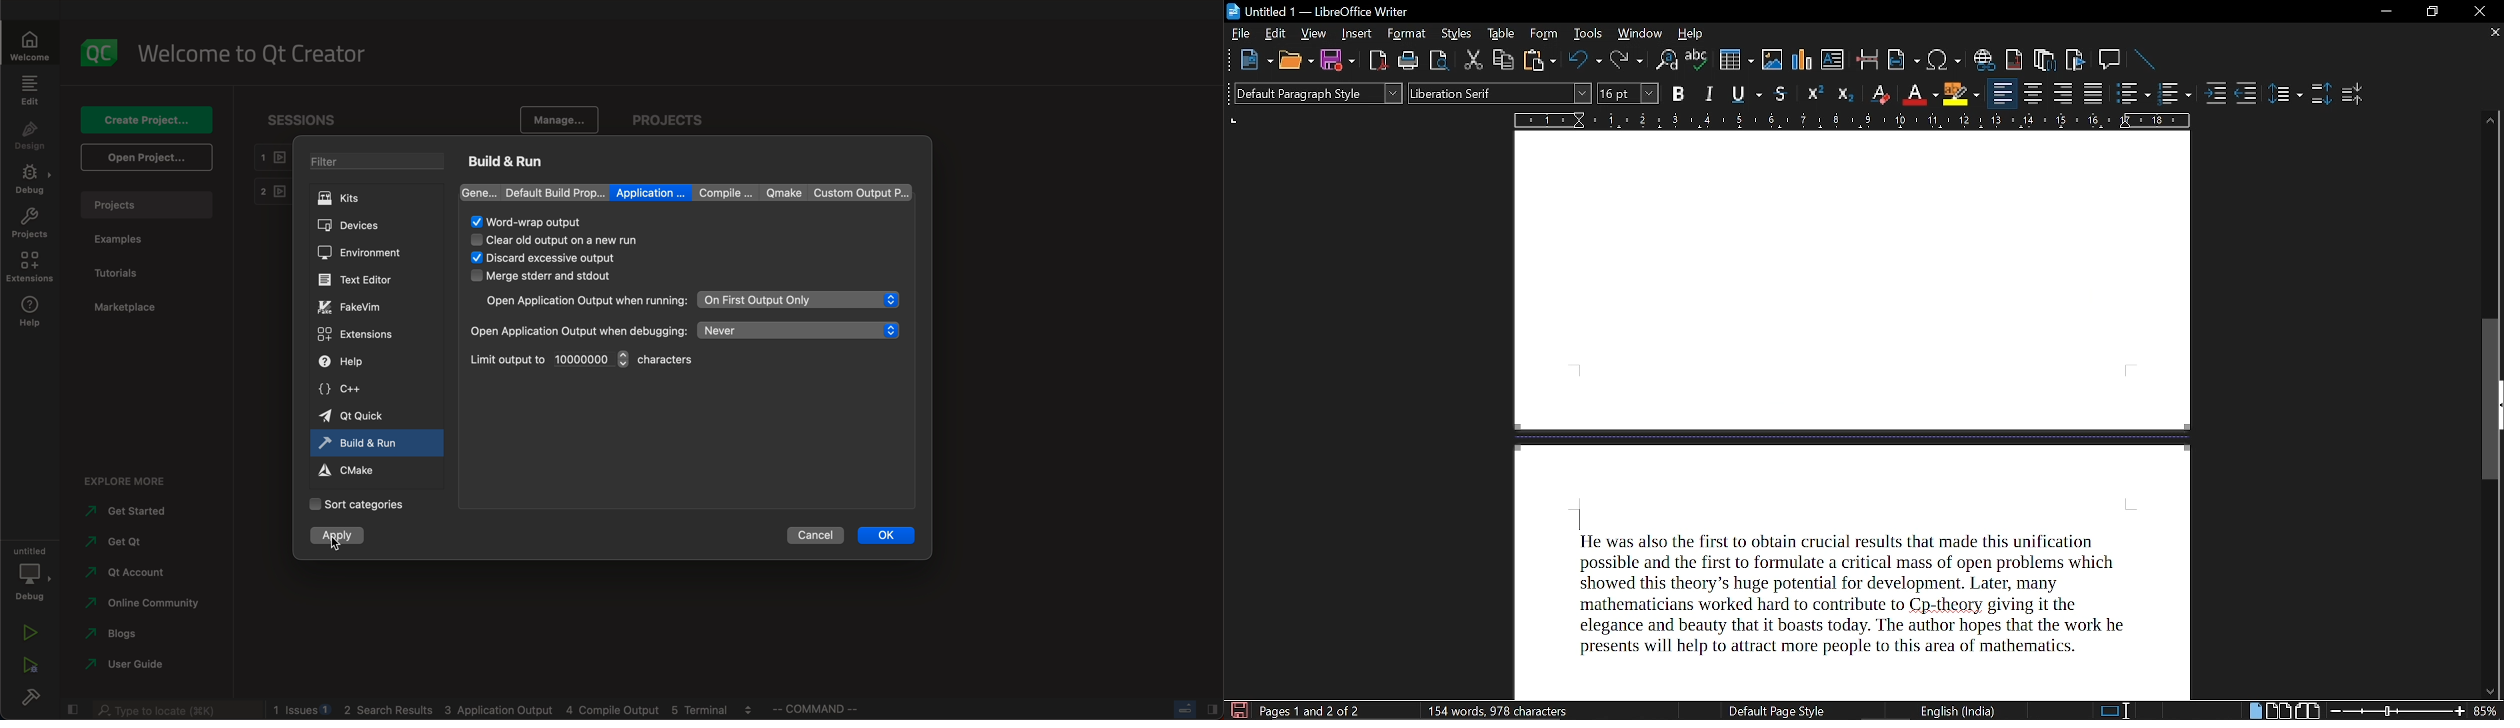 Image resolution: width=2520 pixels, height=728 pixels. What do you see at coordinates (1678, 93) in the screenshot?
I see `Bold` at bounding box center [1678, 93].